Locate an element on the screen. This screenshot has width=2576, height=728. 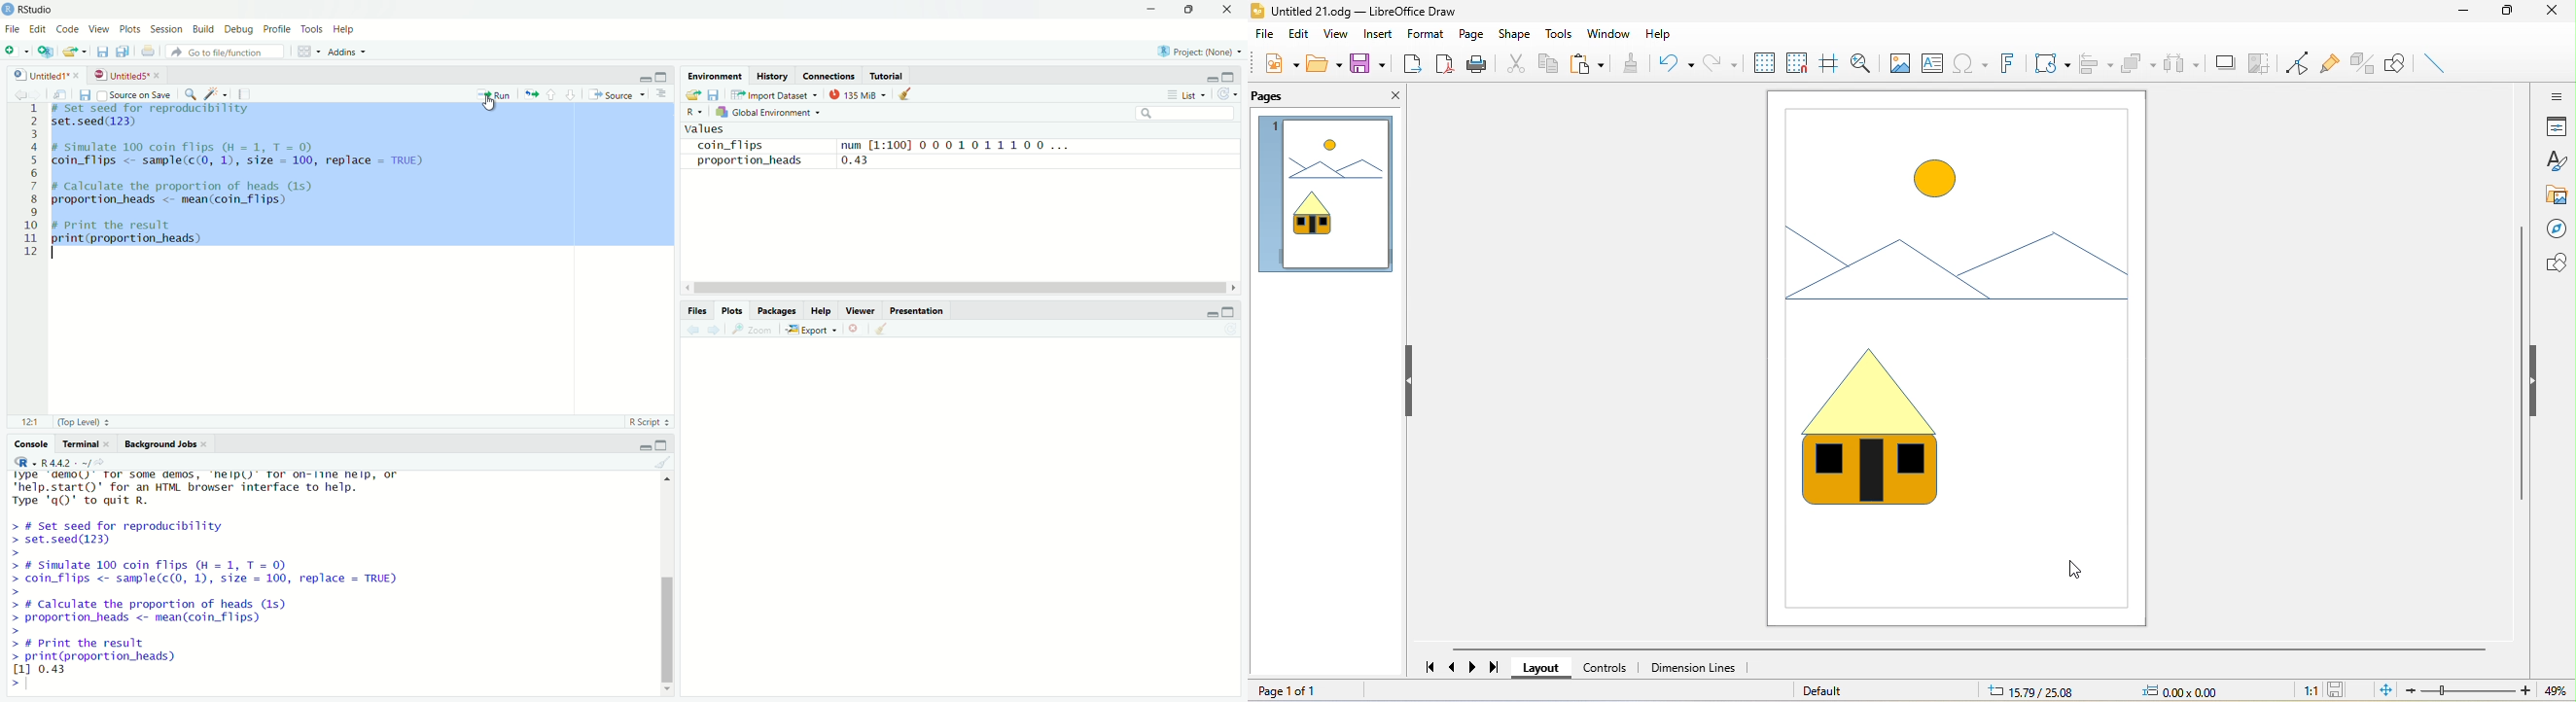
toggle extrusion is located at coordinates (2364, 65).